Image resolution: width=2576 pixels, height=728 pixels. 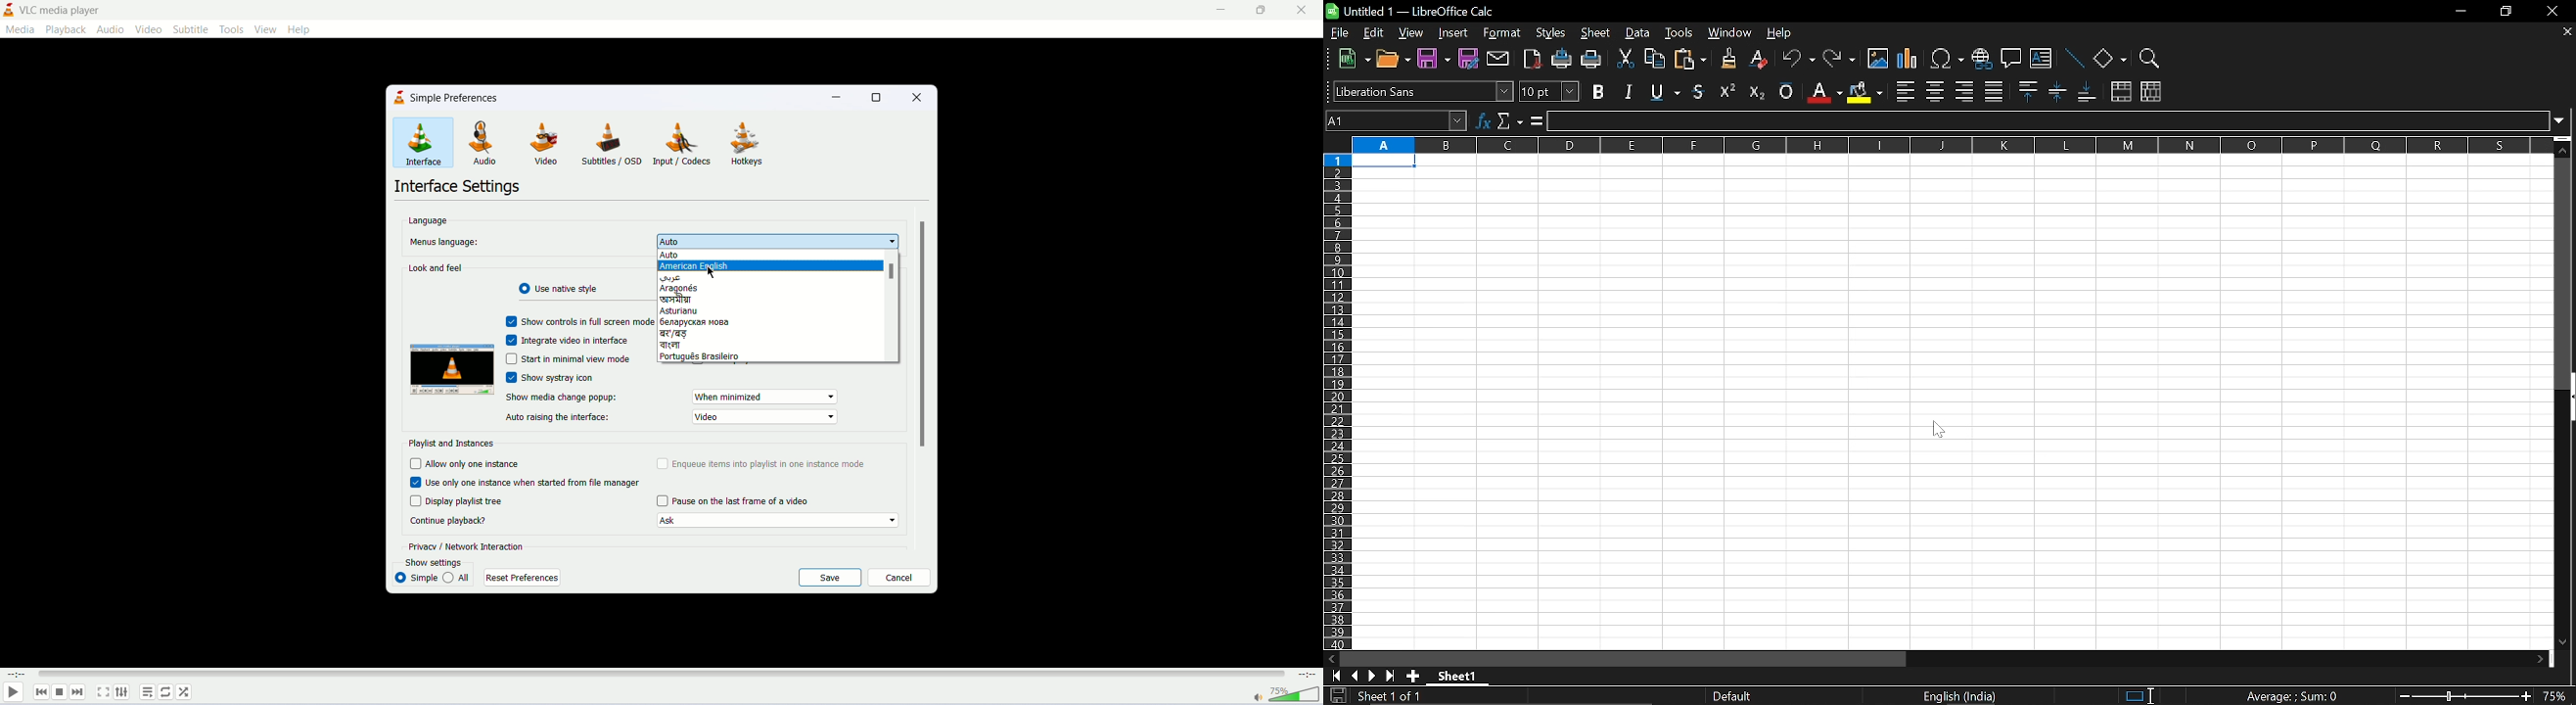 I want to click on new, so click(x=1355, y=60).